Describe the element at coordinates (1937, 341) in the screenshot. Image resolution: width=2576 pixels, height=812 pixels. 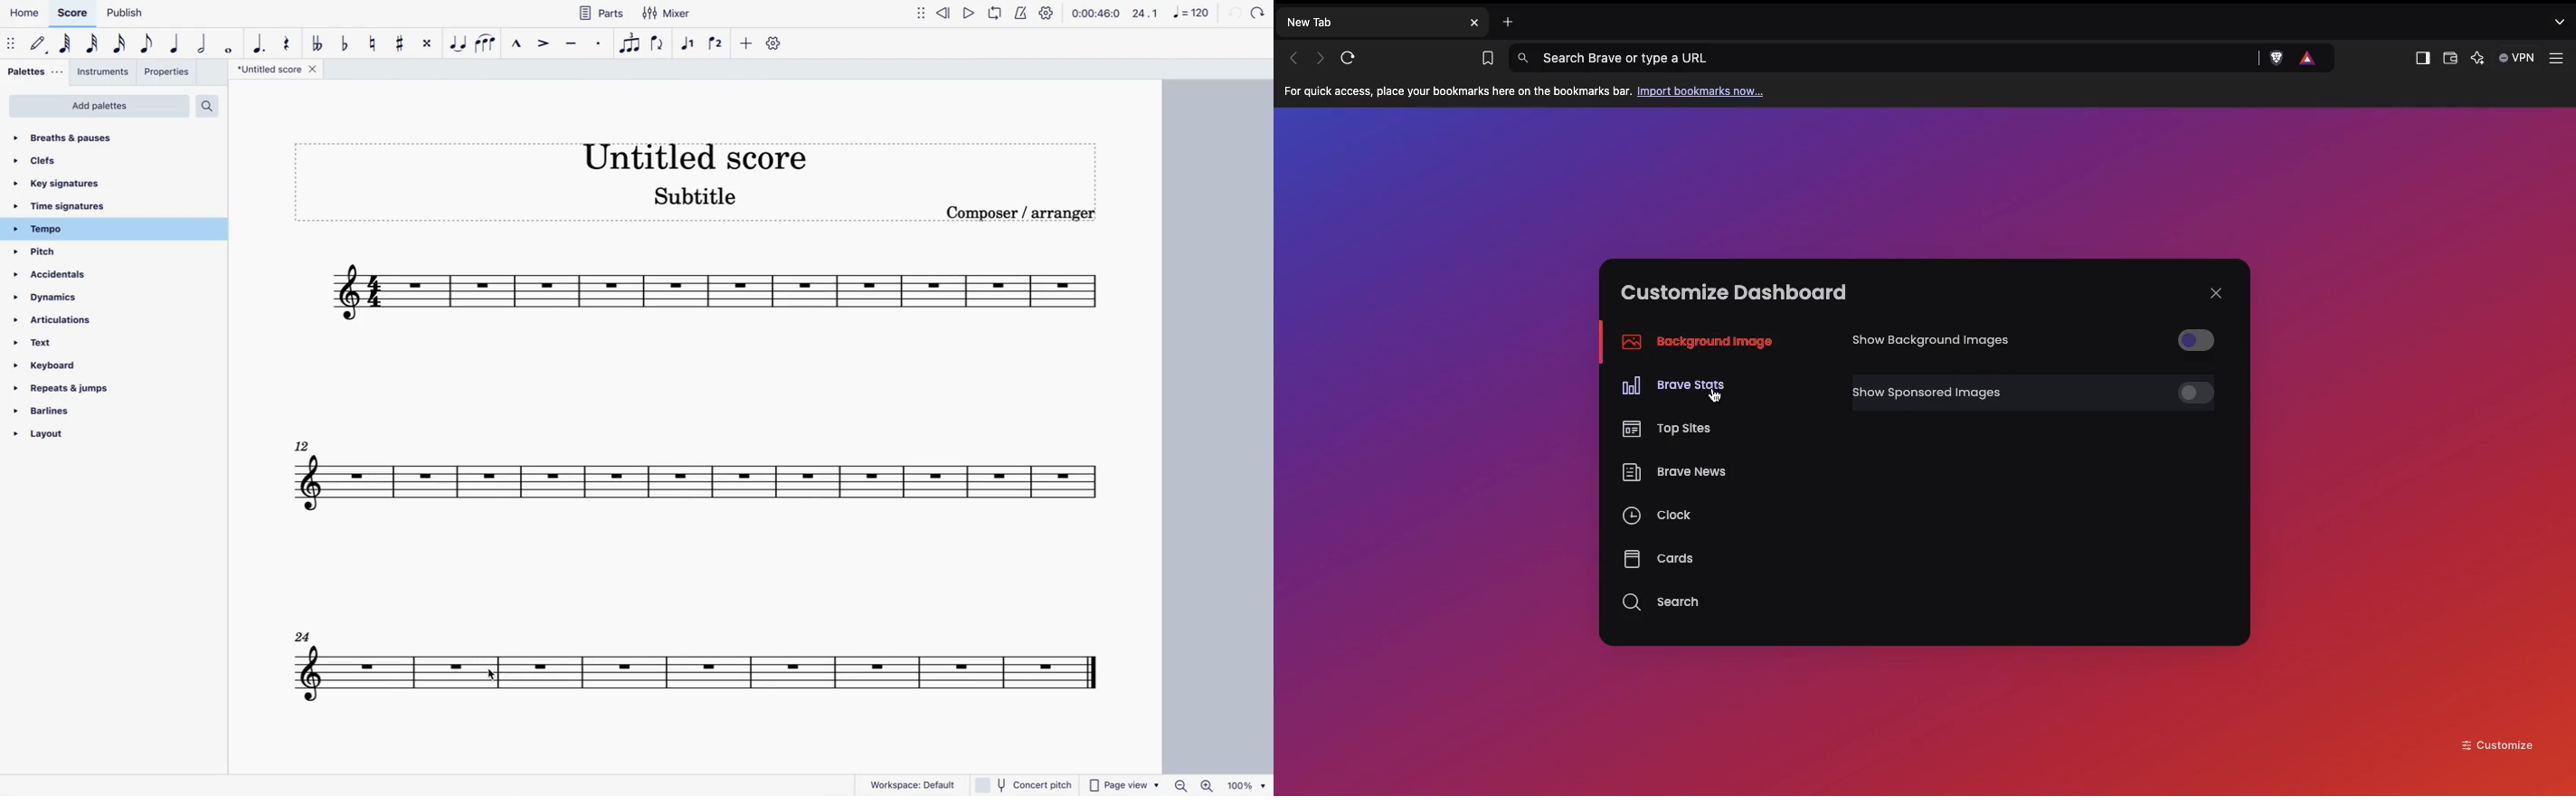
I see `Show background images` at that location.